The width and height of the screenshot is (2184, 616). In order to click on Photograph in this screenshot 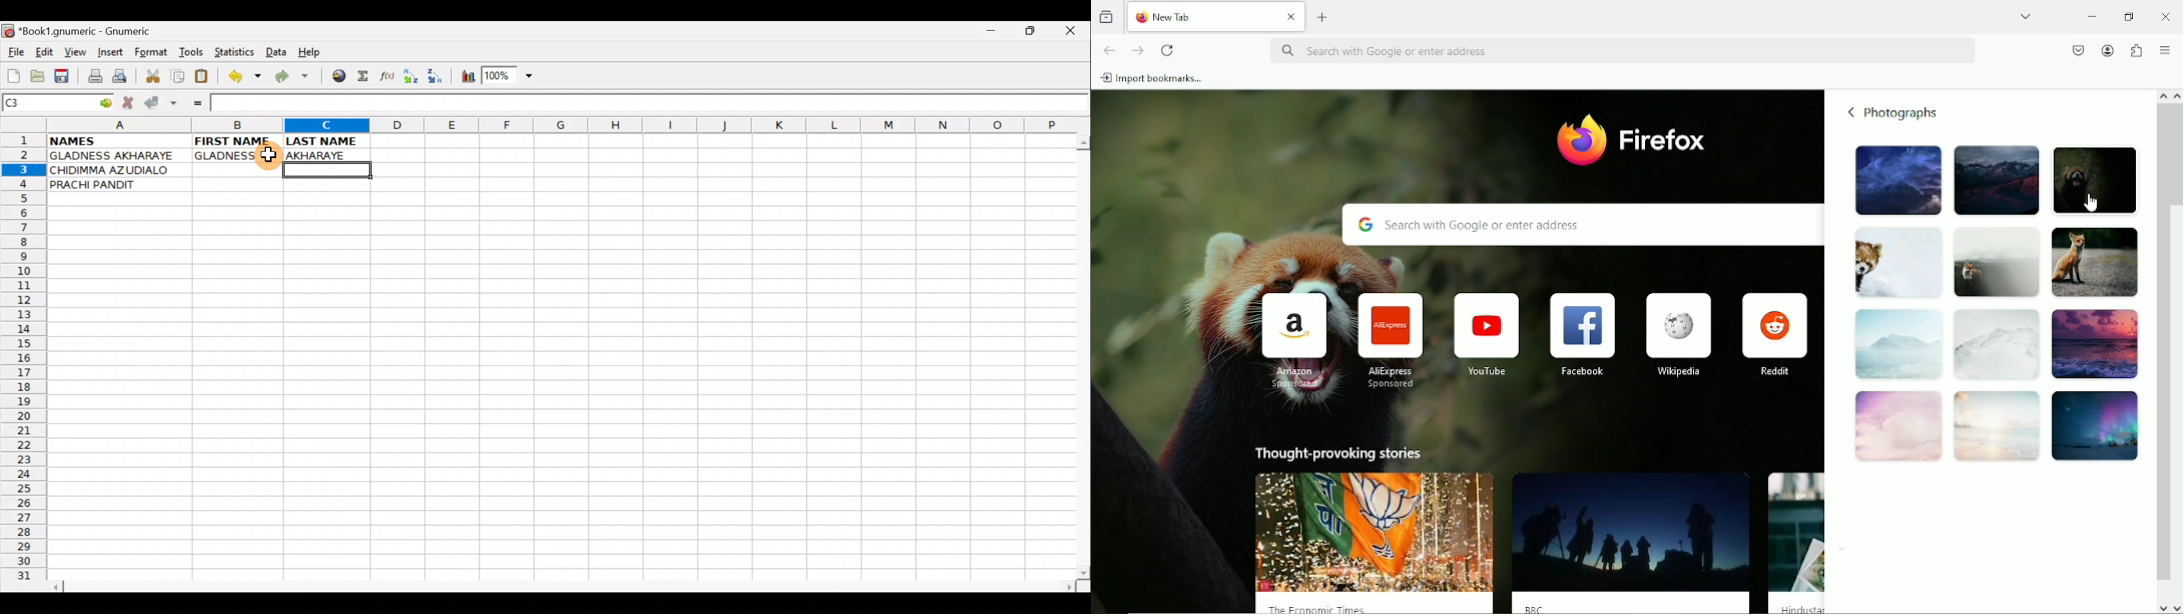, I will do `click(1895, 181)`.